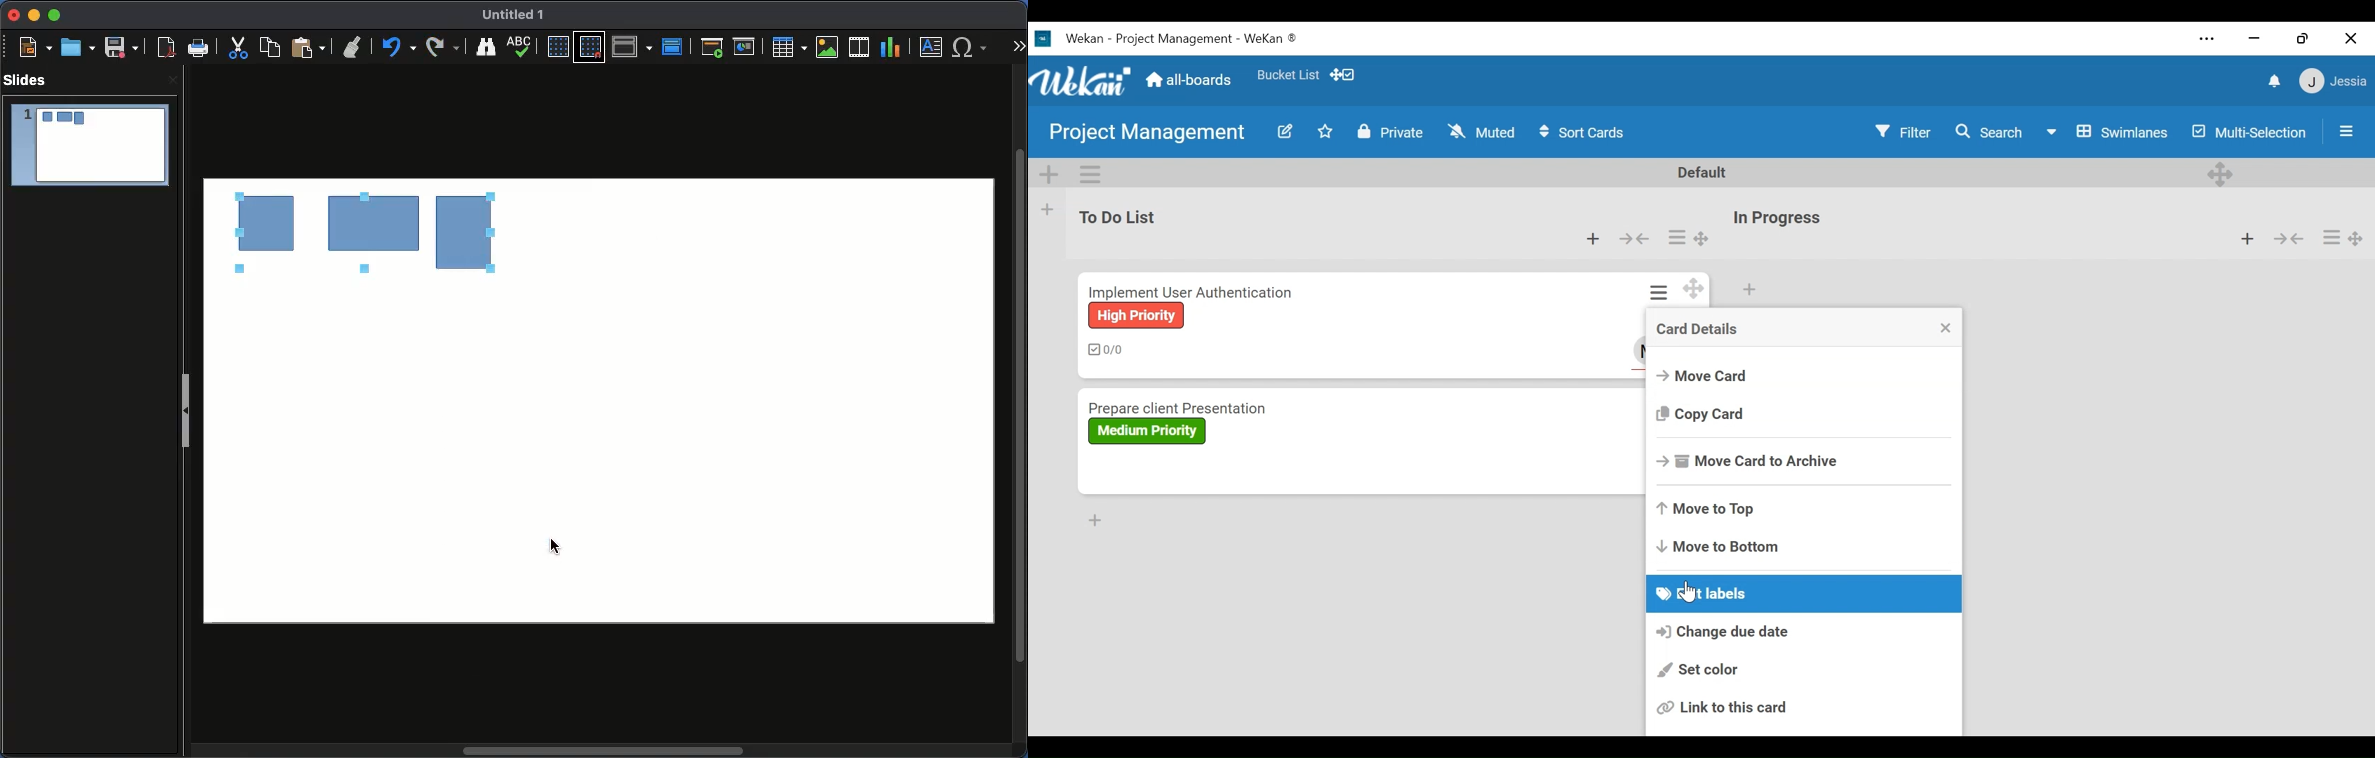 The height and width of the screenshot is (784, 2380). What do you see at coordinates (632, 46) in the screenshot?
I see `Display views` at bounding box center [632, 46].